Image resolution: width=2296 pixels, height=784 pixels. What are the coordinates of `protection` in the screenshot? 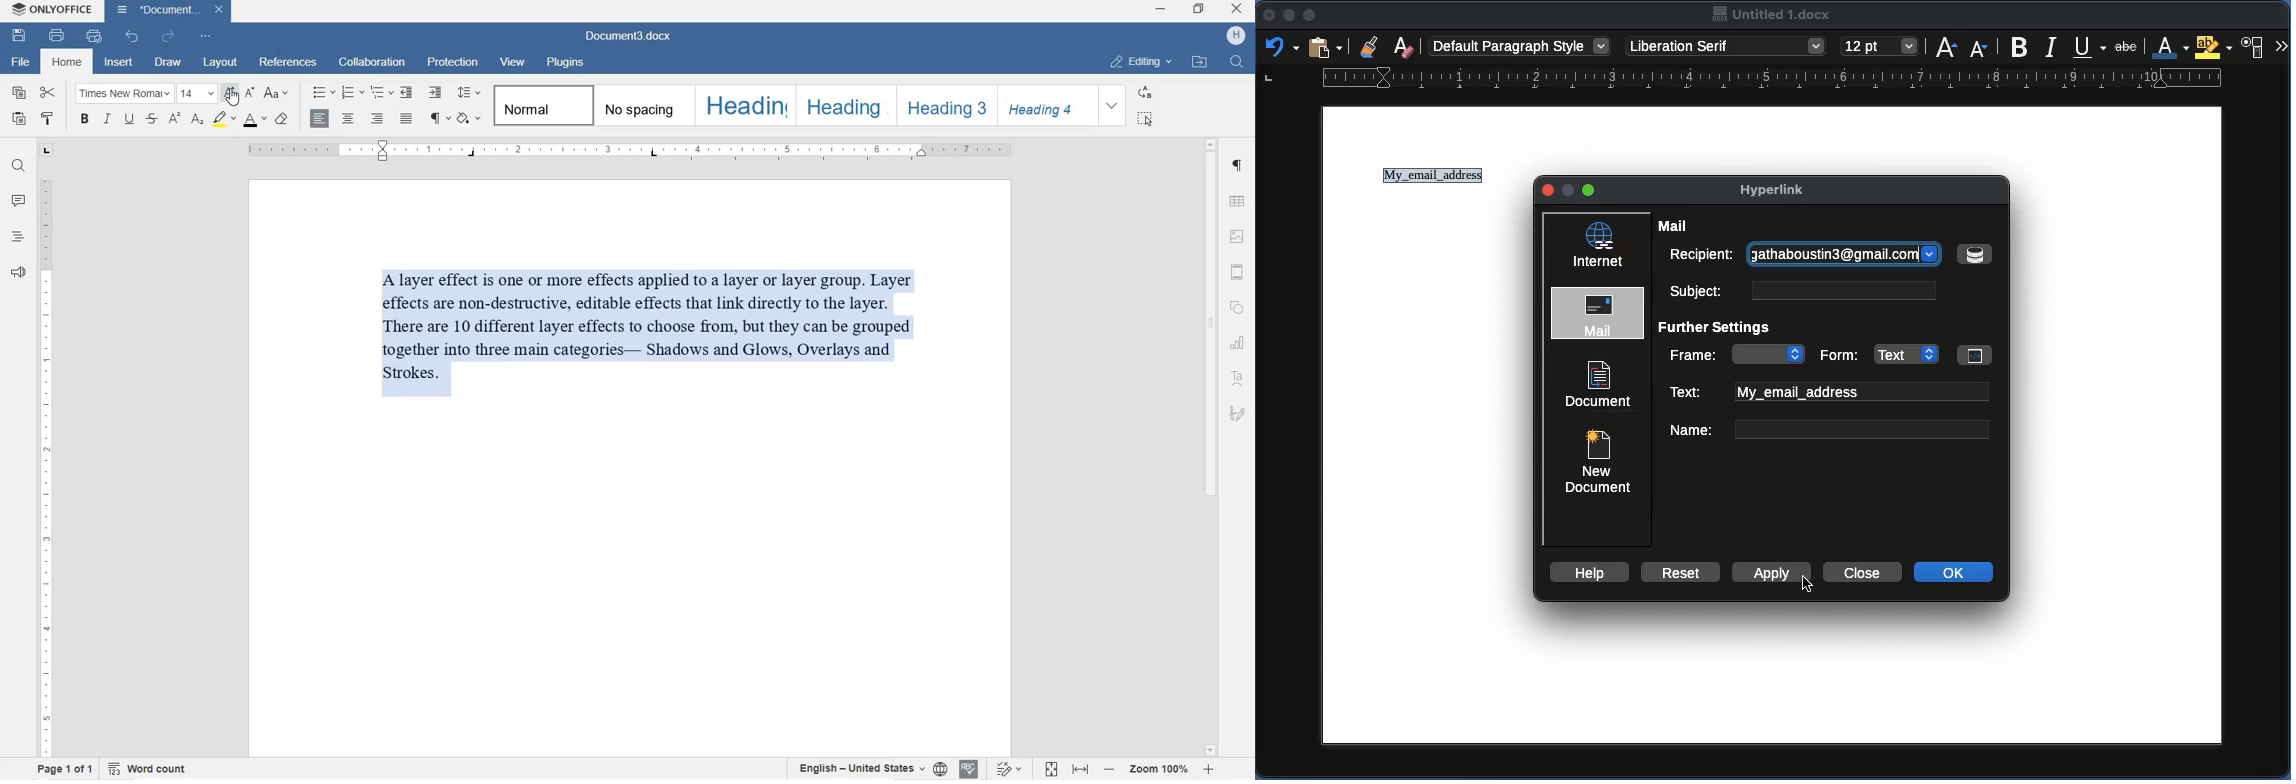 It's located at (453, 61).